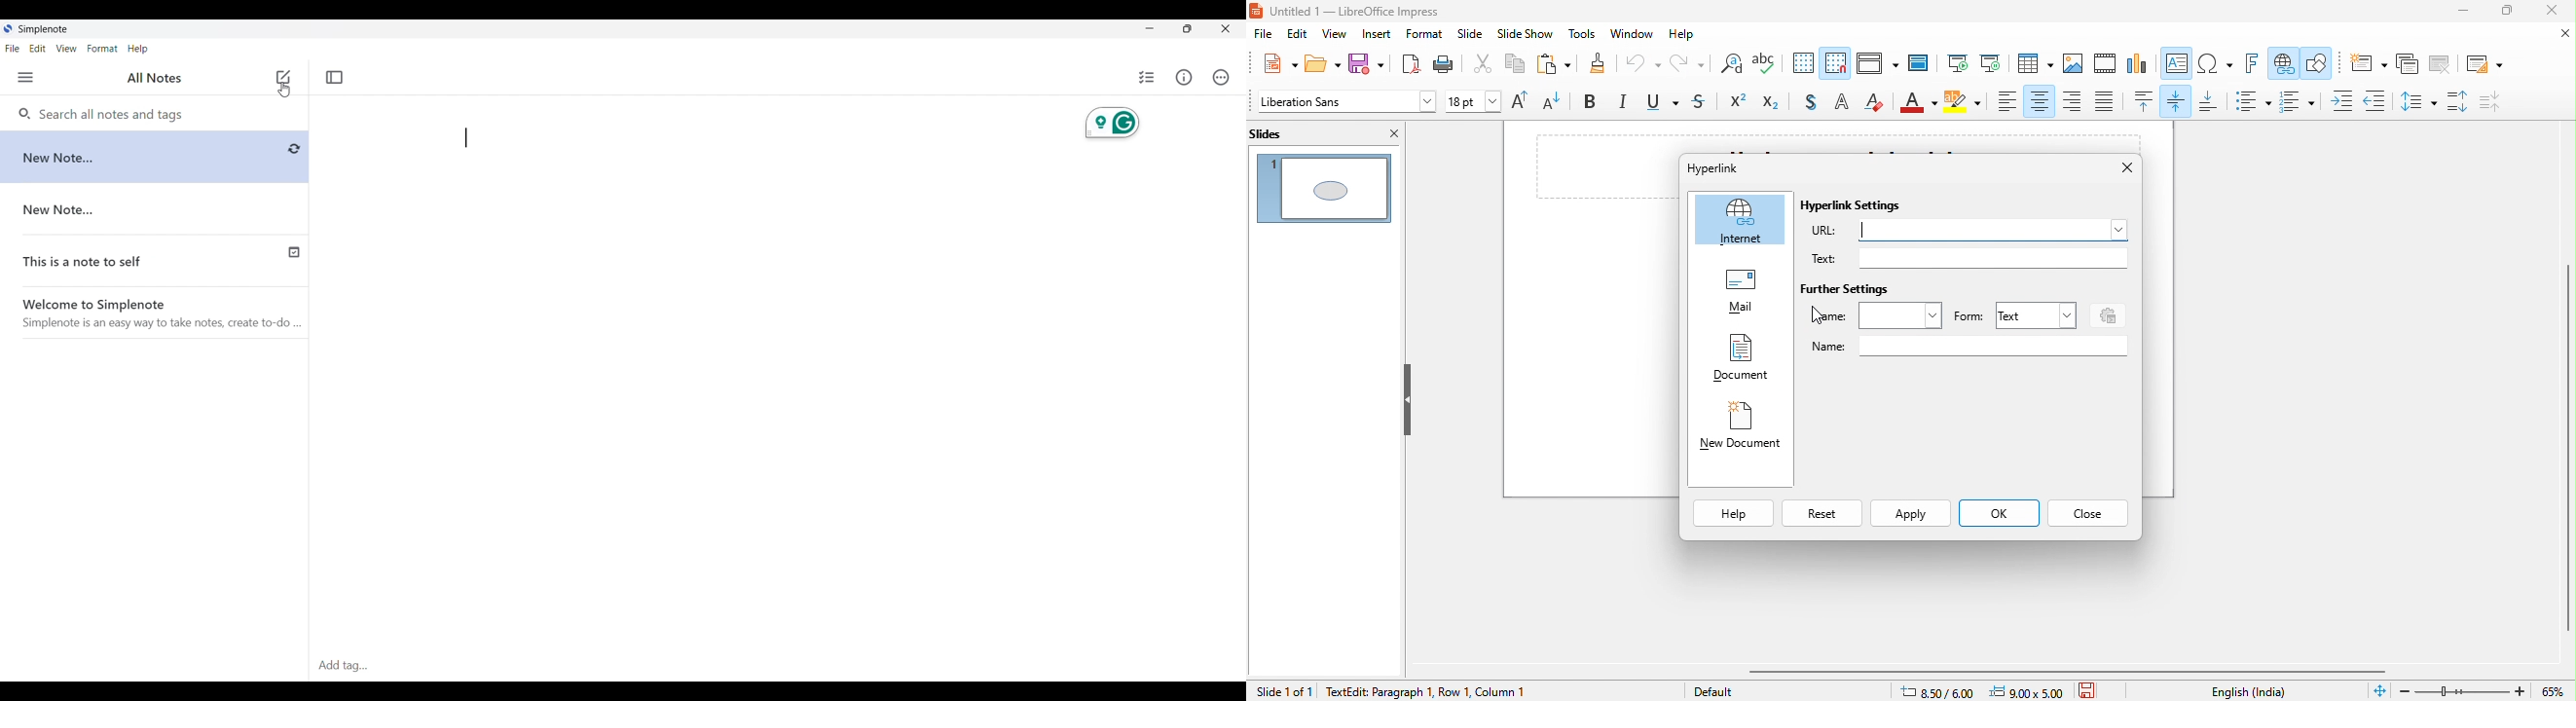 The width and height of the screenshot is (2576, 728). I want to click on italics, so click(1625, 103).